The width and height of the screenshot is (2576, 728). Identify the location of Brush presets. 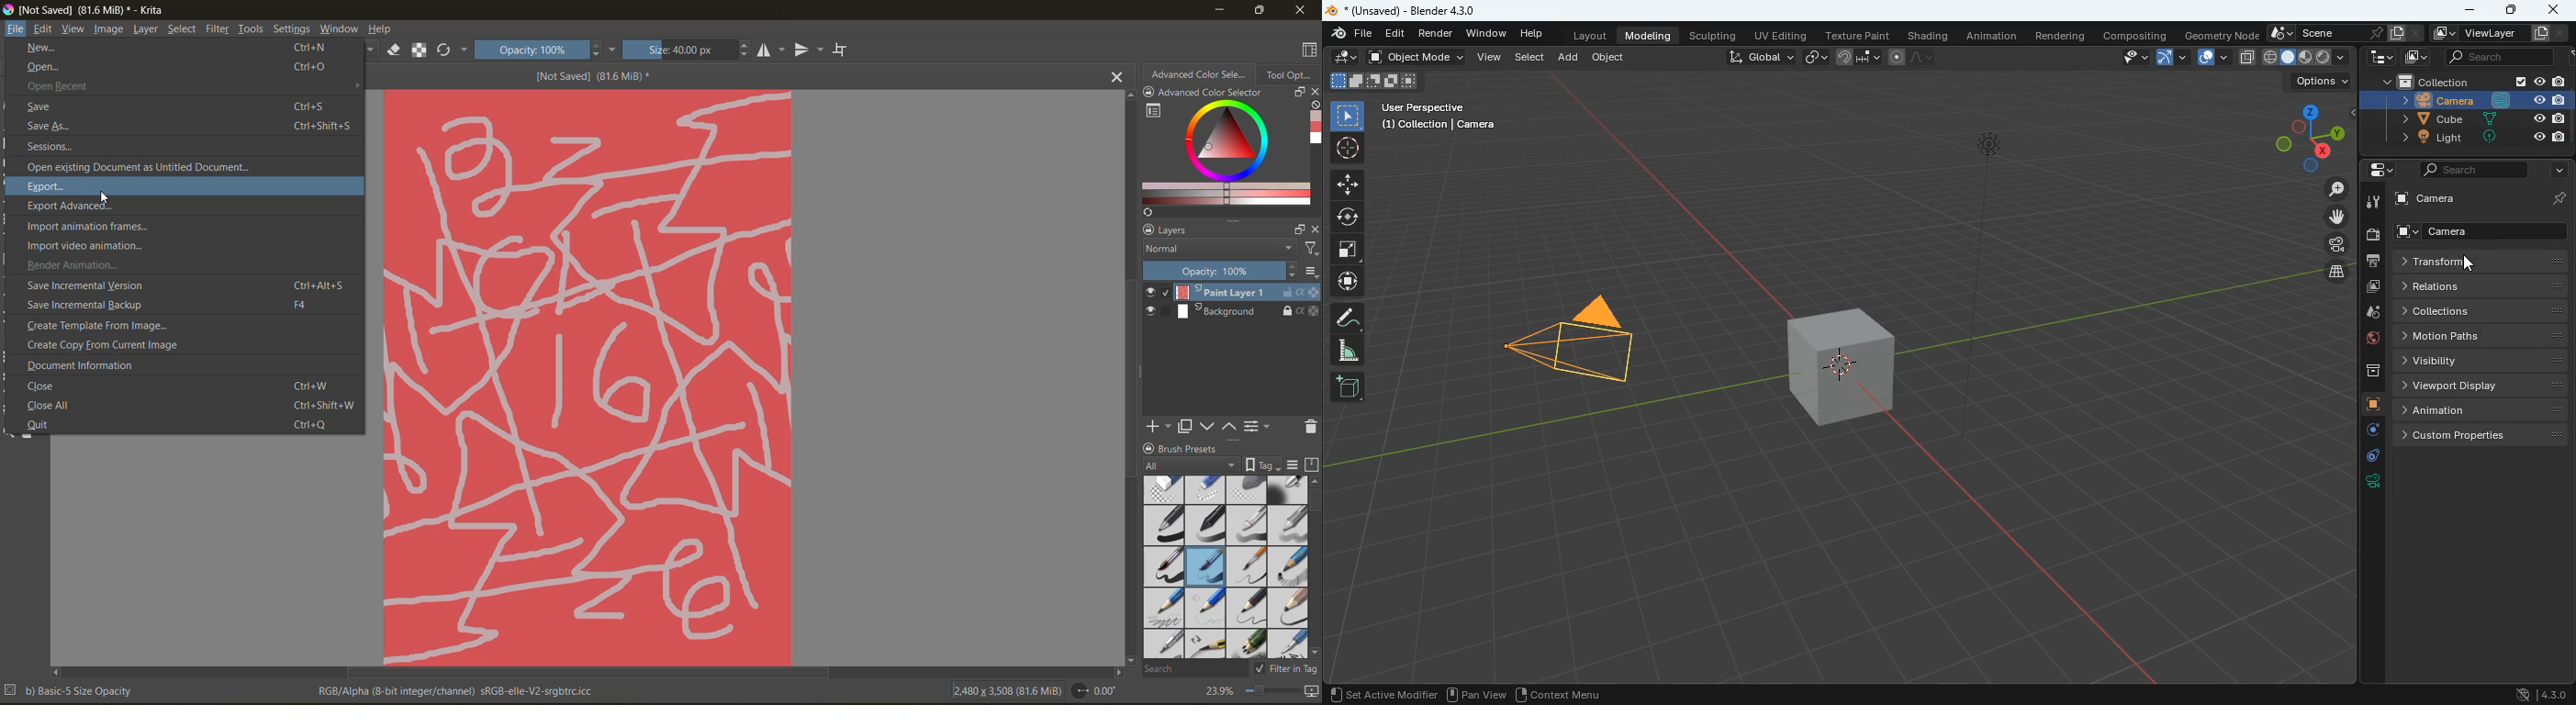
(1194, 447).